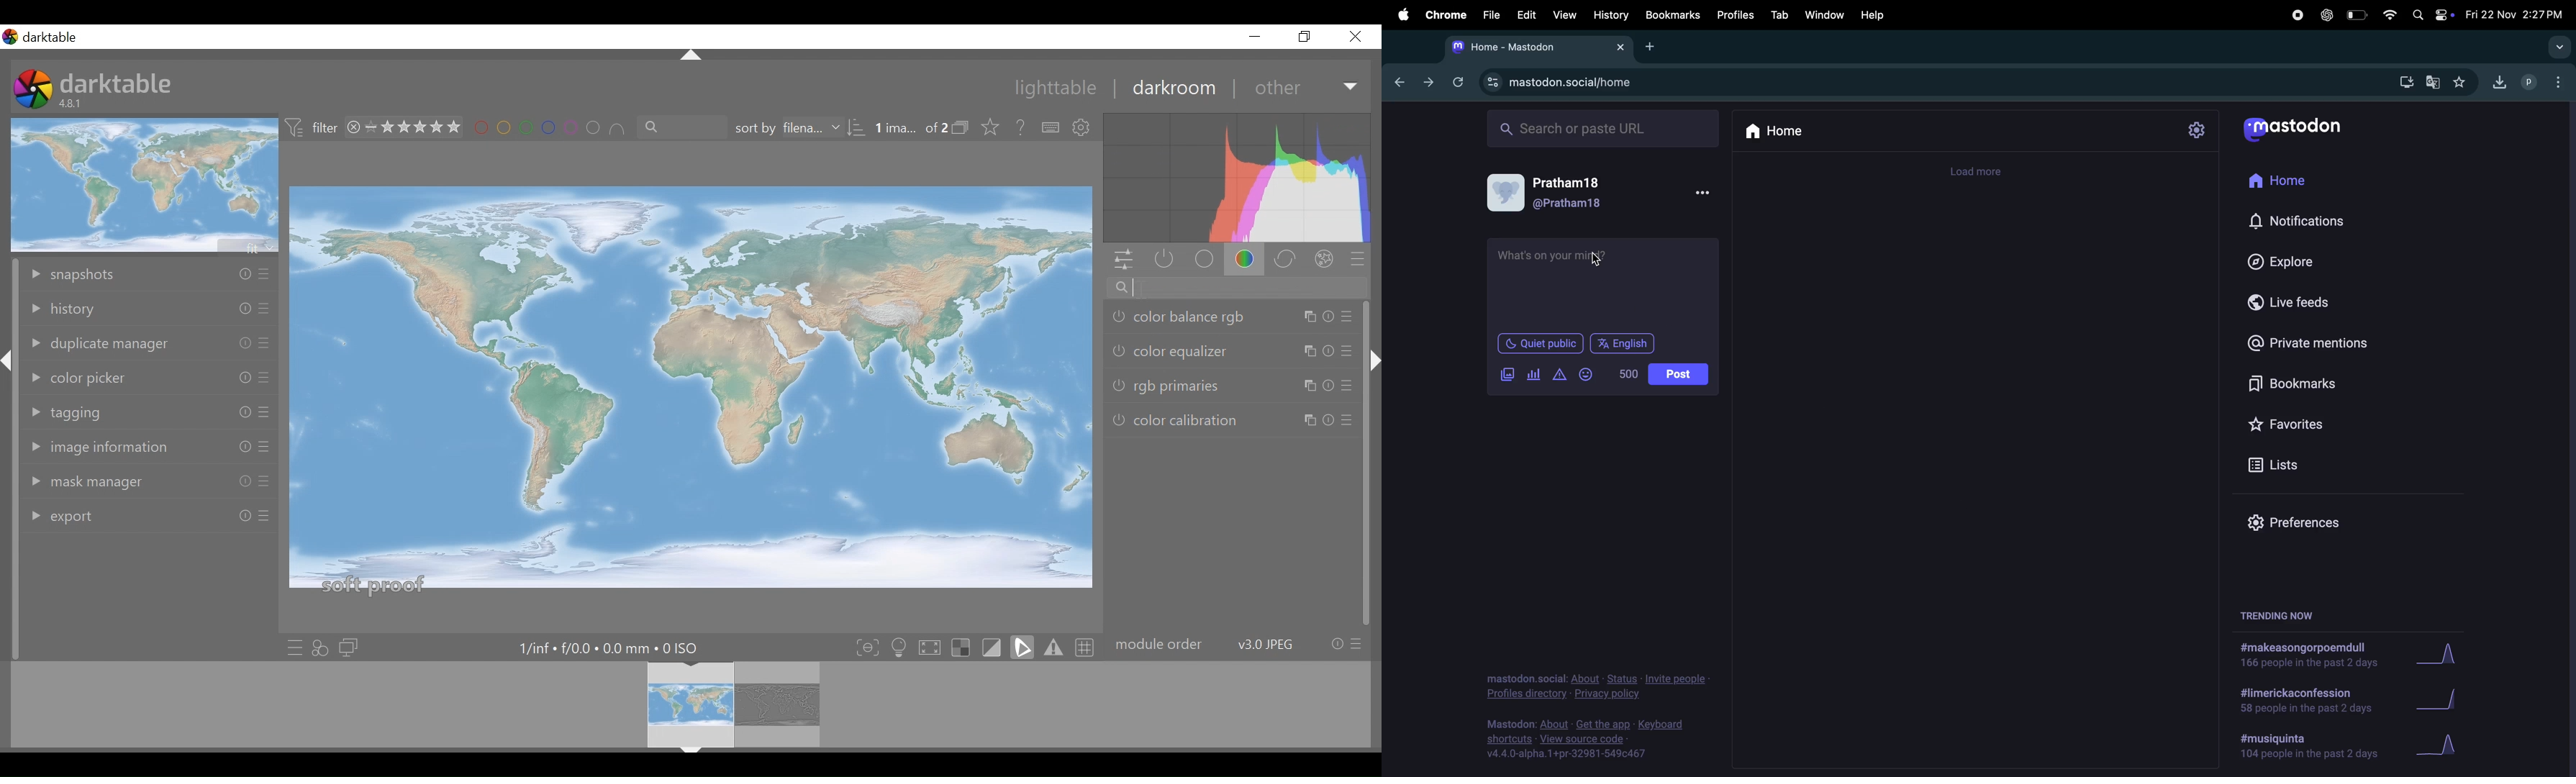 The image size is (2576, 784). Describe the element at coordinates (2310, 654) in the screenshot. I see `hashtags` at that location.